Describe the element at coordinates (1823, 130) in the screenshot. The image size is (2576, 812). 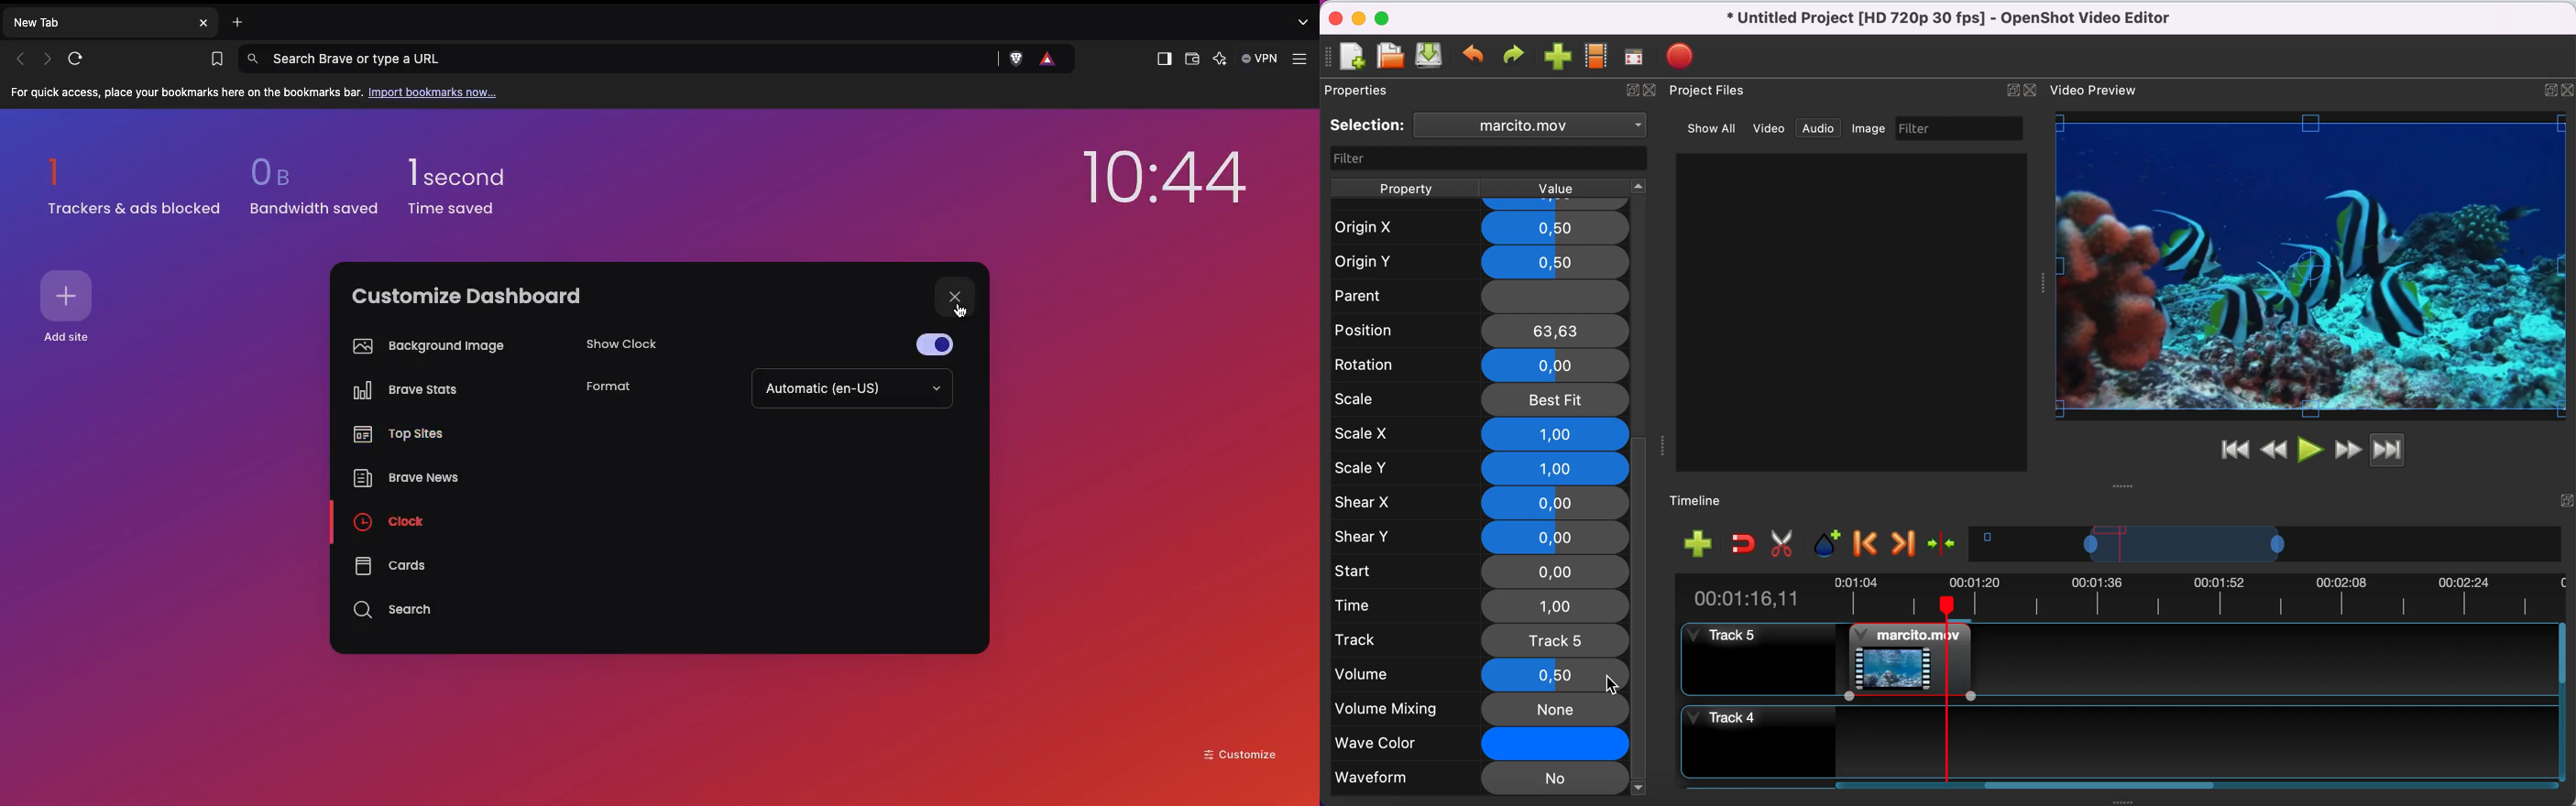
I see `audio` at that location.